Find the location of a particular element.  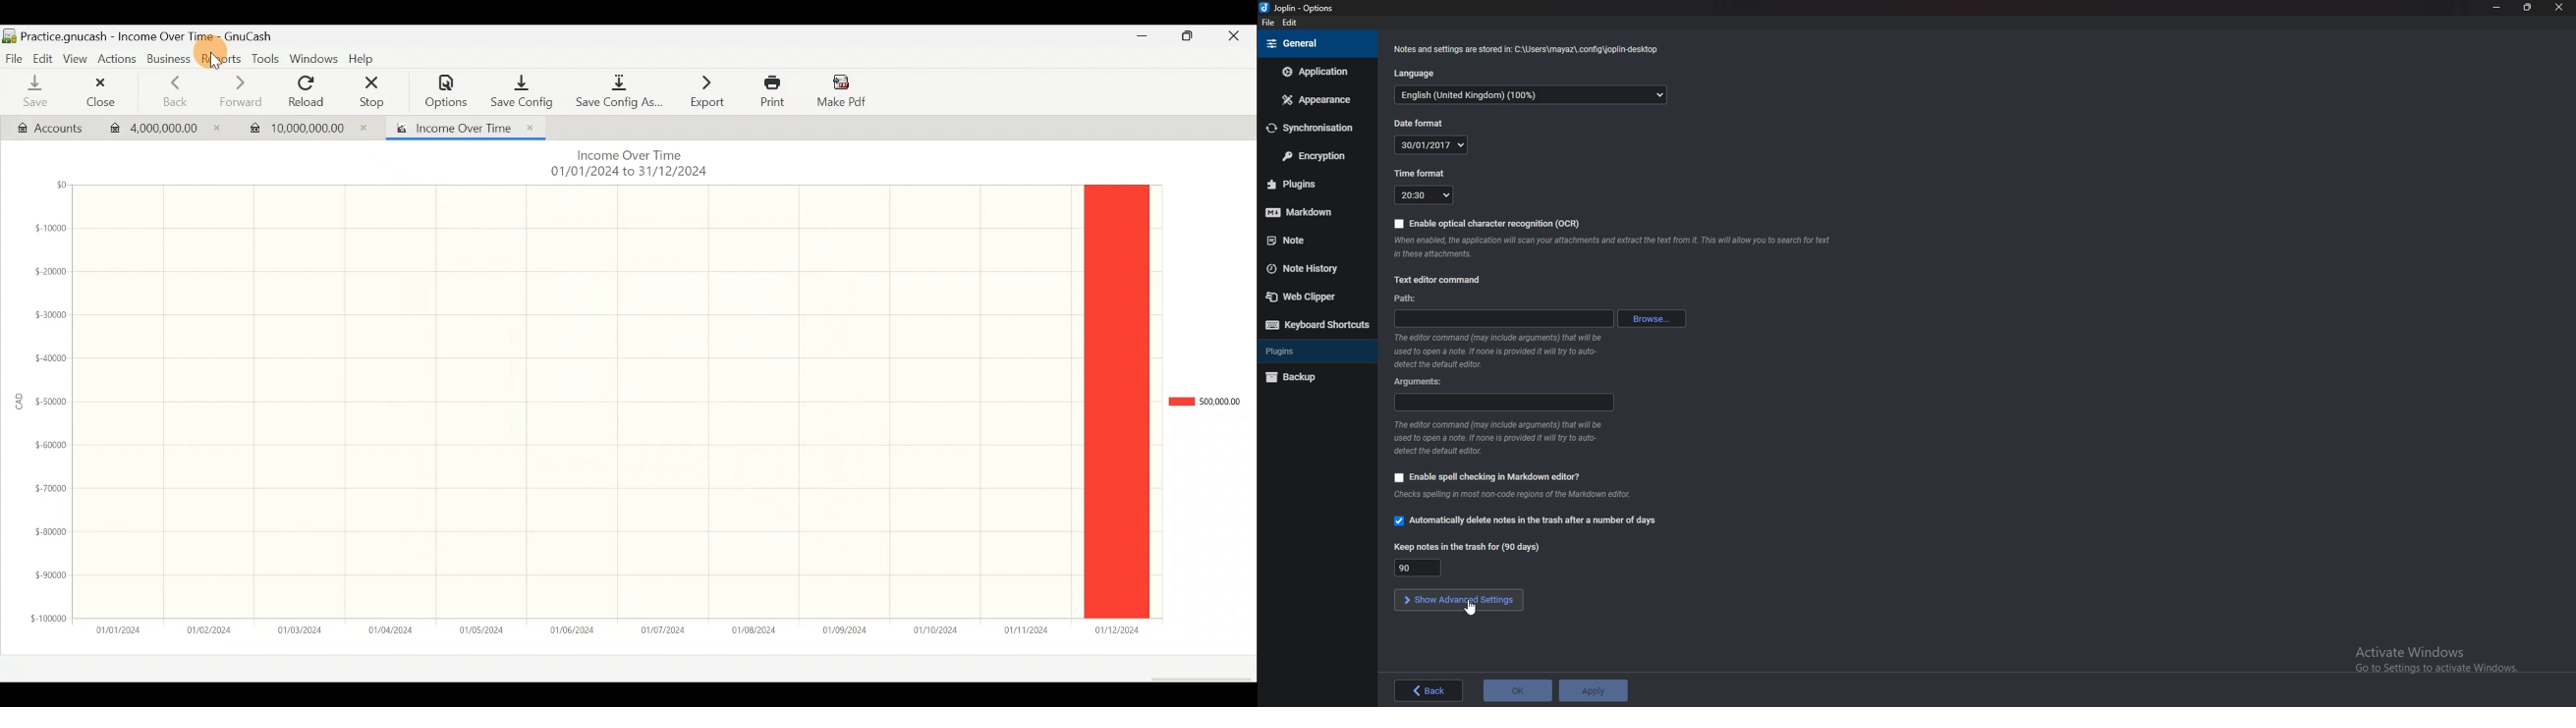

Make Pdf is located at coordinates (843, 89).